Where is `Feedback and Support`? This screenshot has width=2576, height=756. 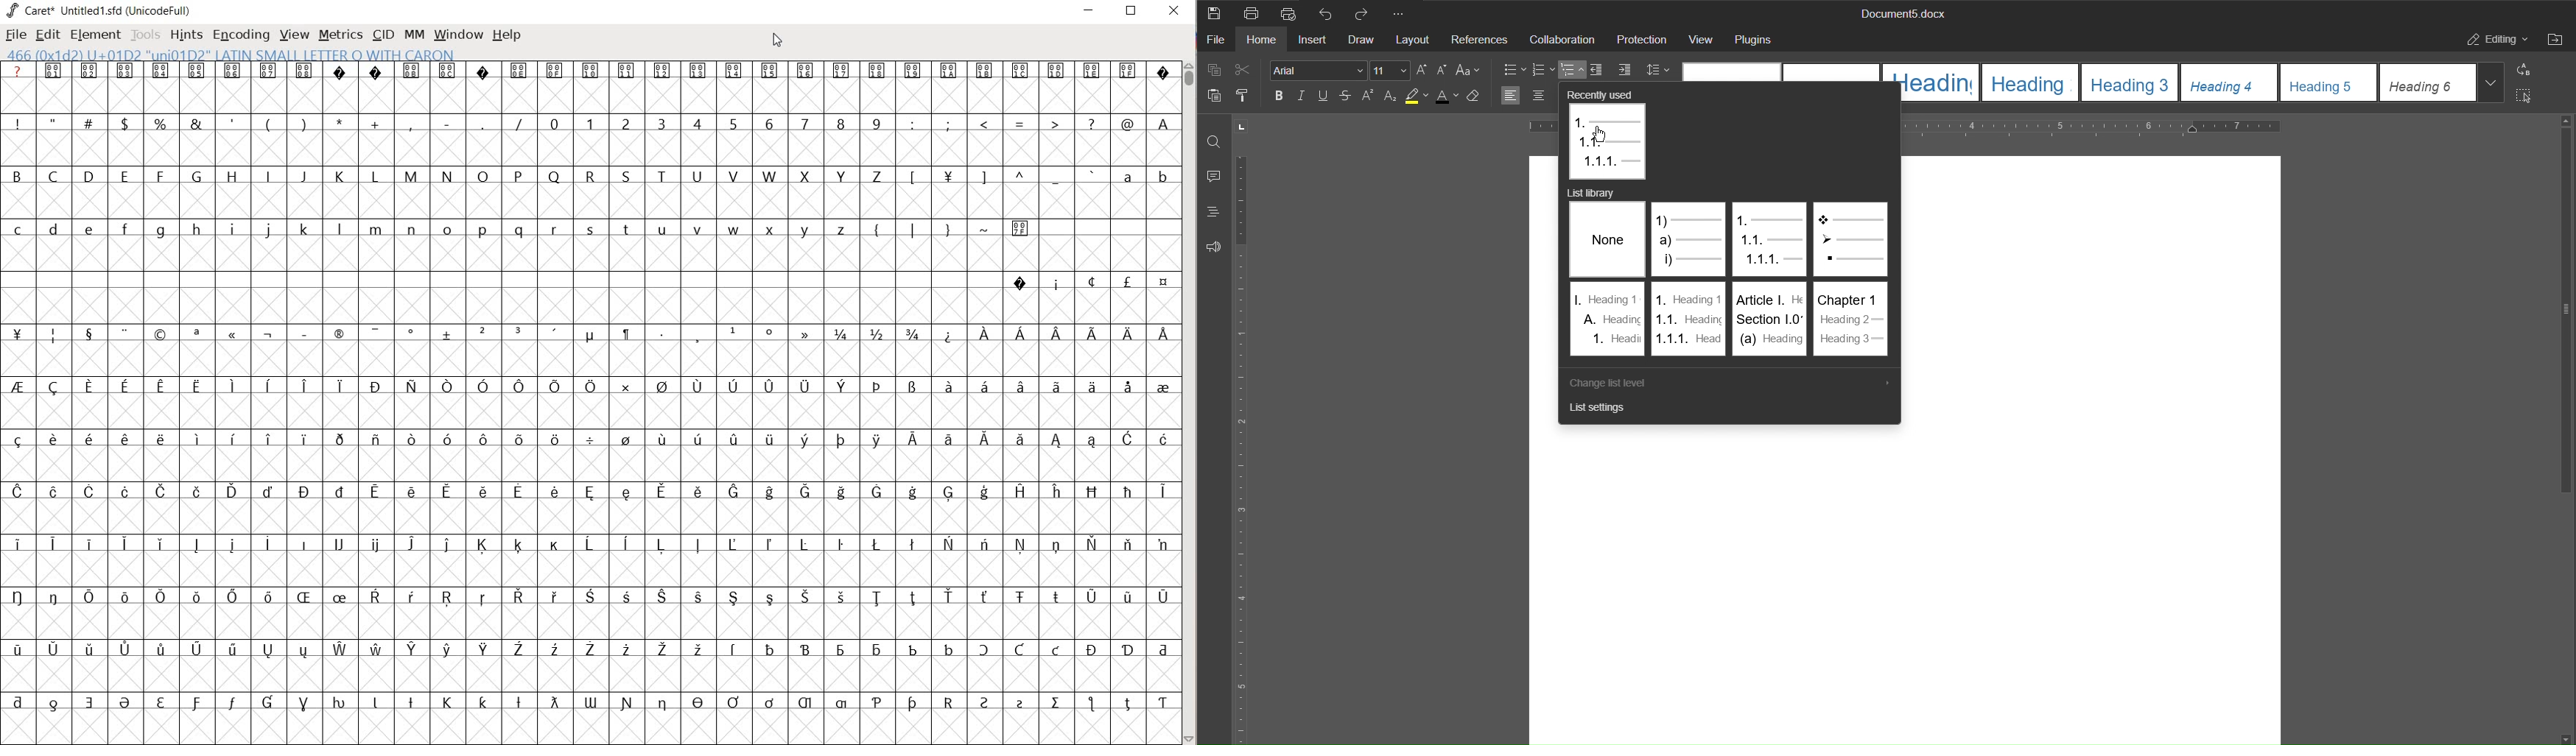
Feedback and Support is located at coordinates (1213, 245).